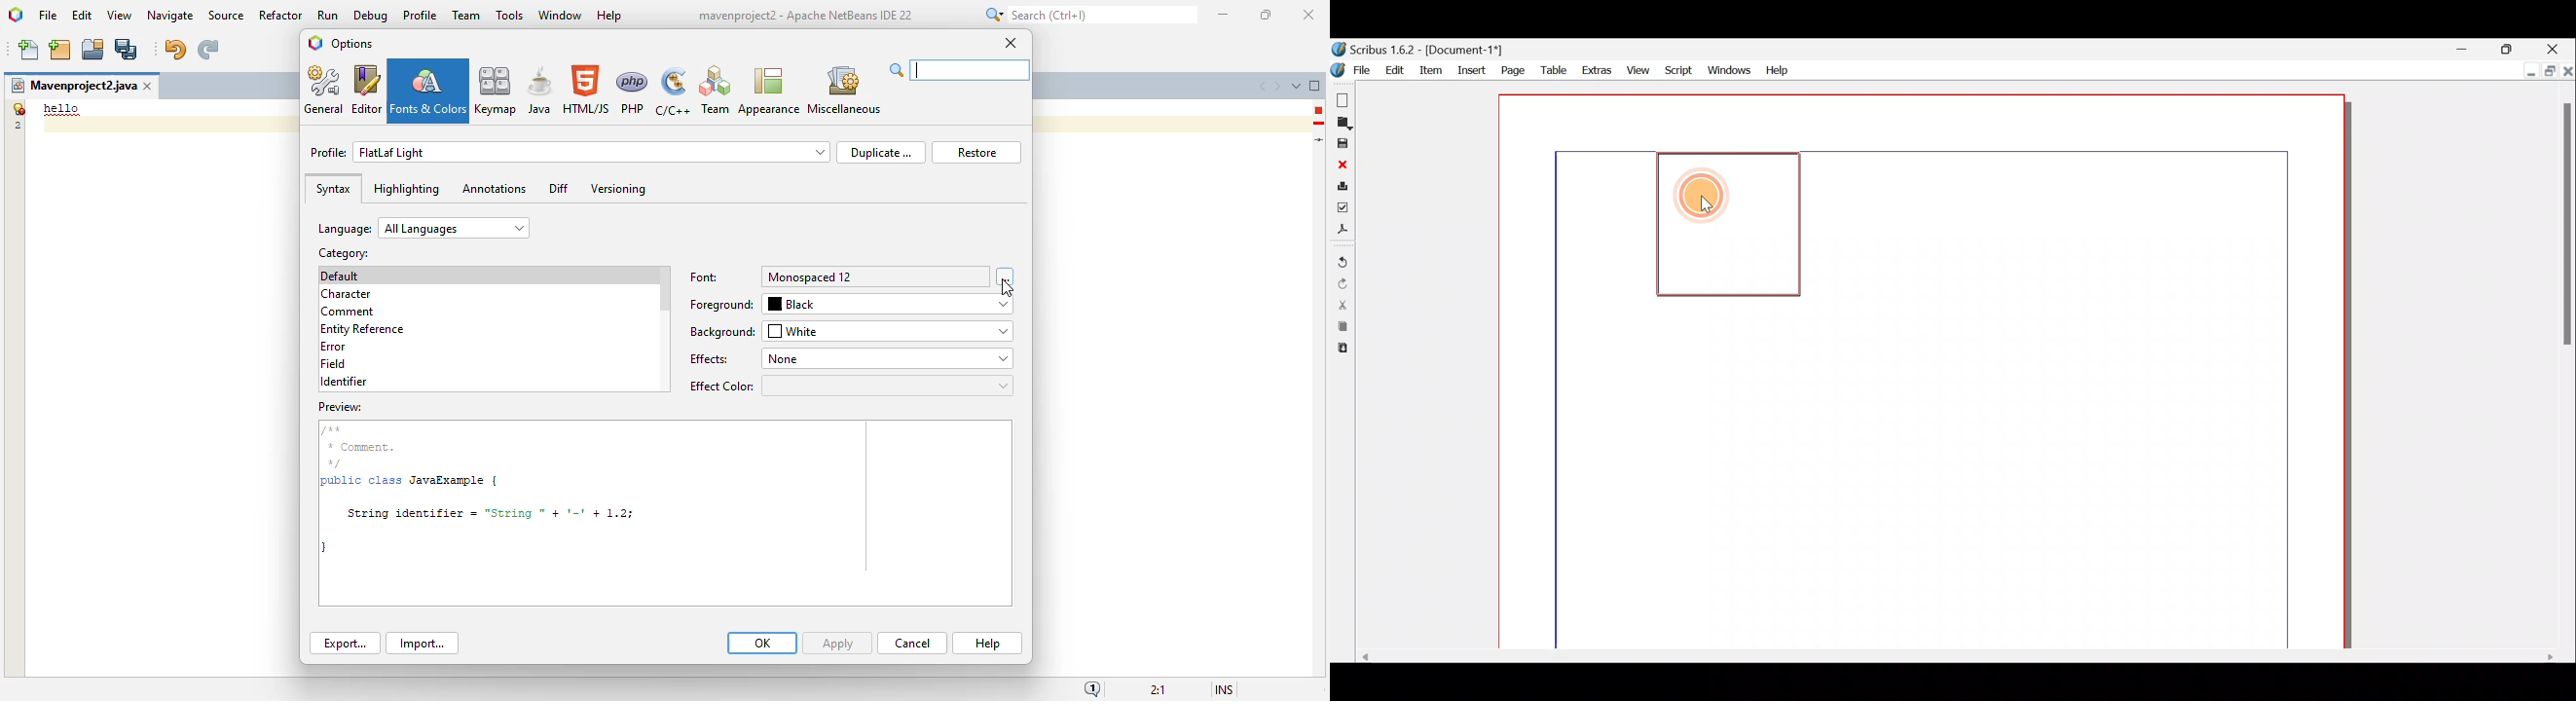 The height and width of the screenshot is (728, 2576). Describe the element at coordinates (1511, 69) in the screenshot. I see `Page` at that location.